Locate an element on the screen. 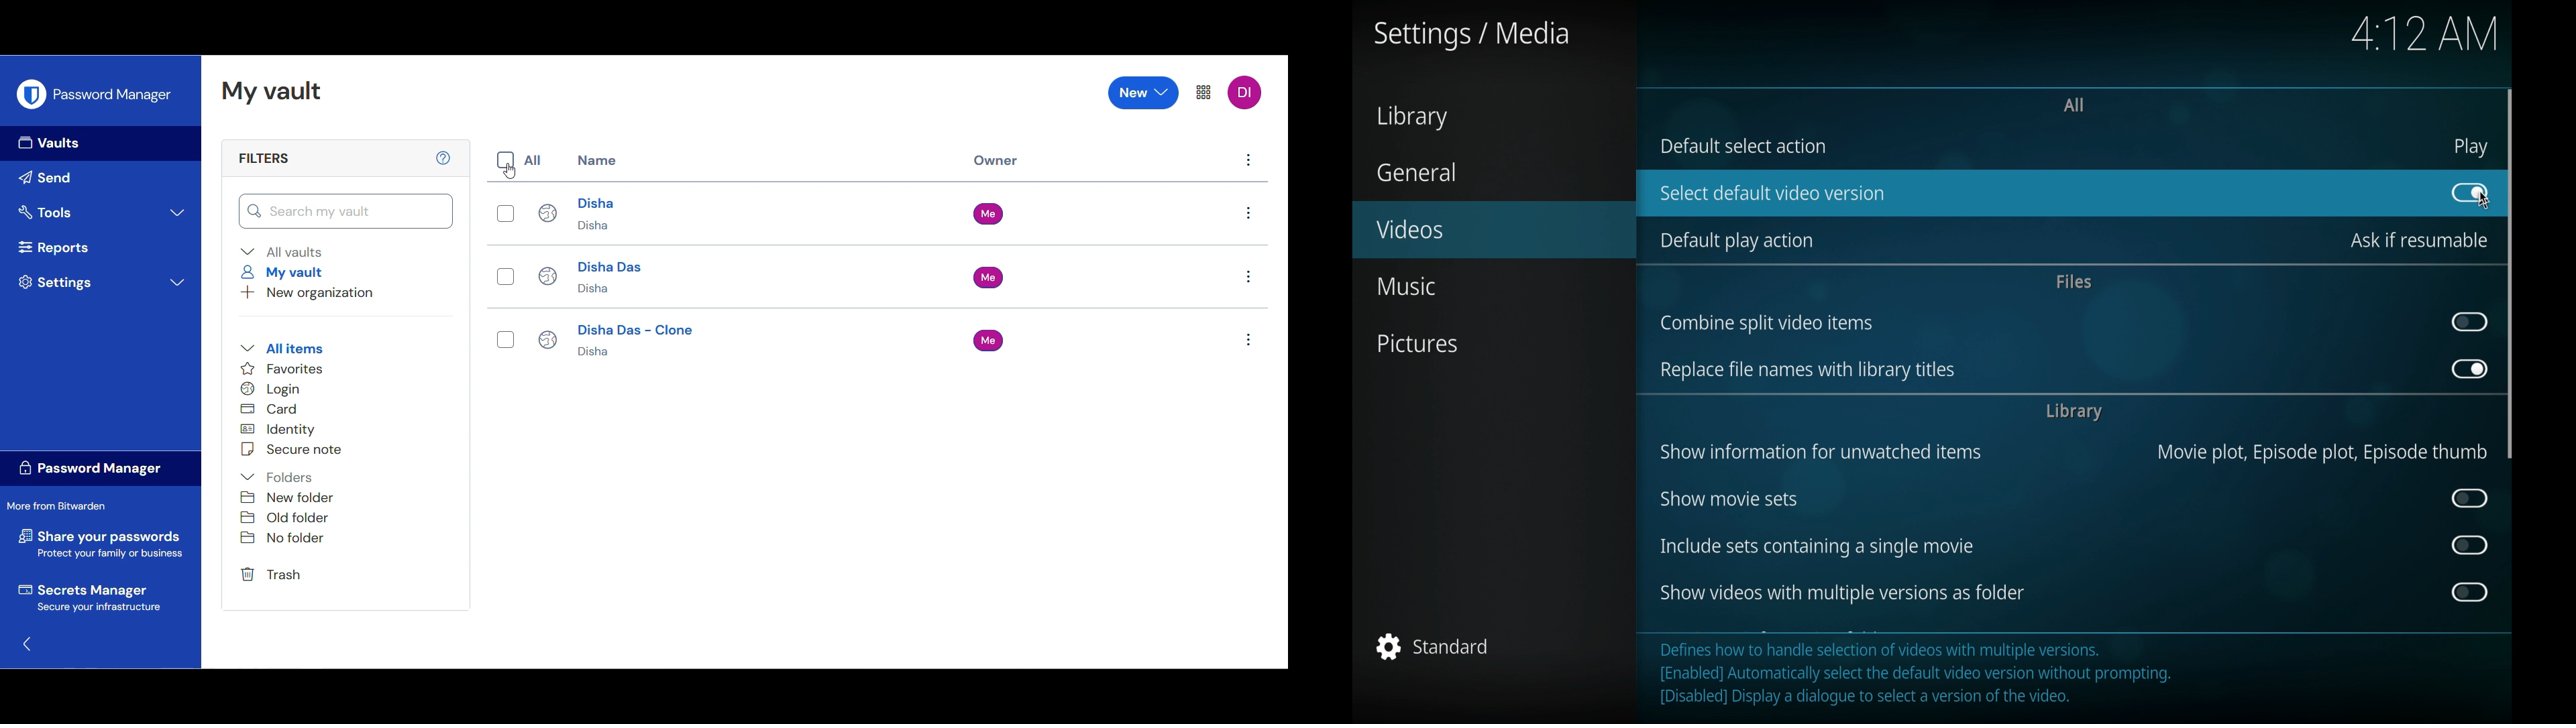 The image size is (2576, 728). videos is located at coordinates (1493, 229).